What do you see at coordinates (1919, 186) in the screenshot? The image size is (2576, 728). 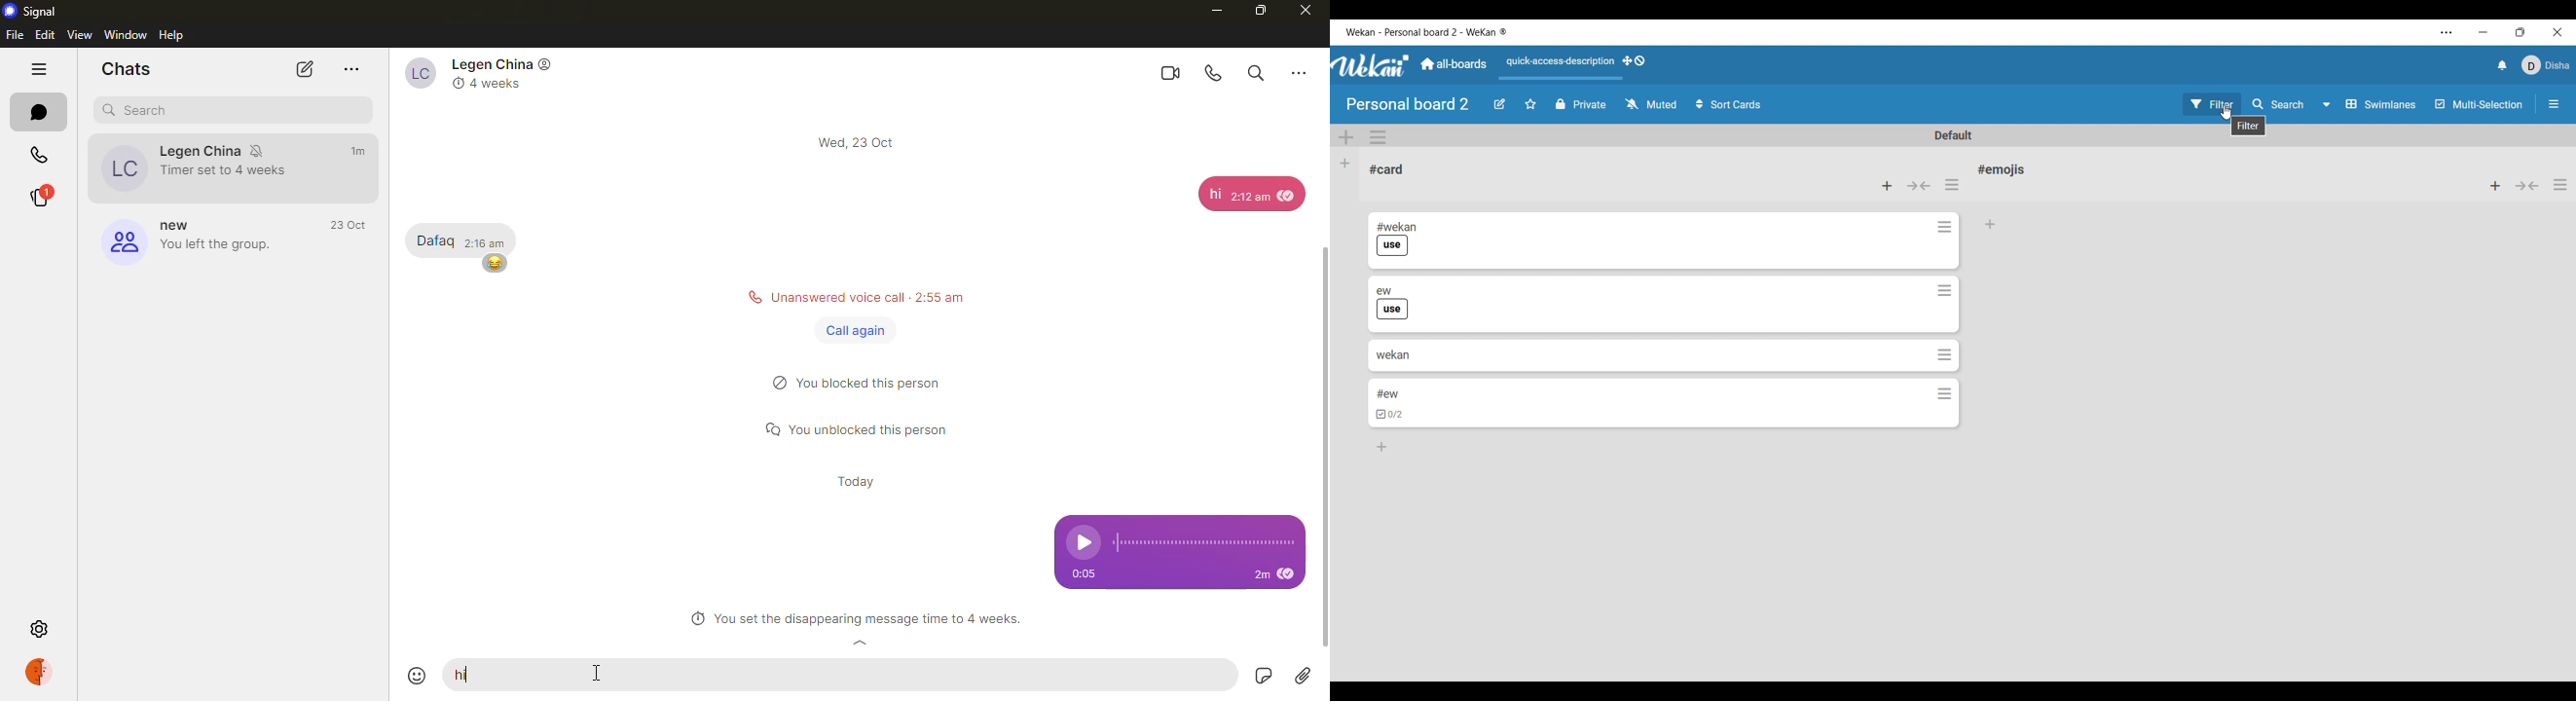 I see `Collapse` at bounding box center [1919, 186].